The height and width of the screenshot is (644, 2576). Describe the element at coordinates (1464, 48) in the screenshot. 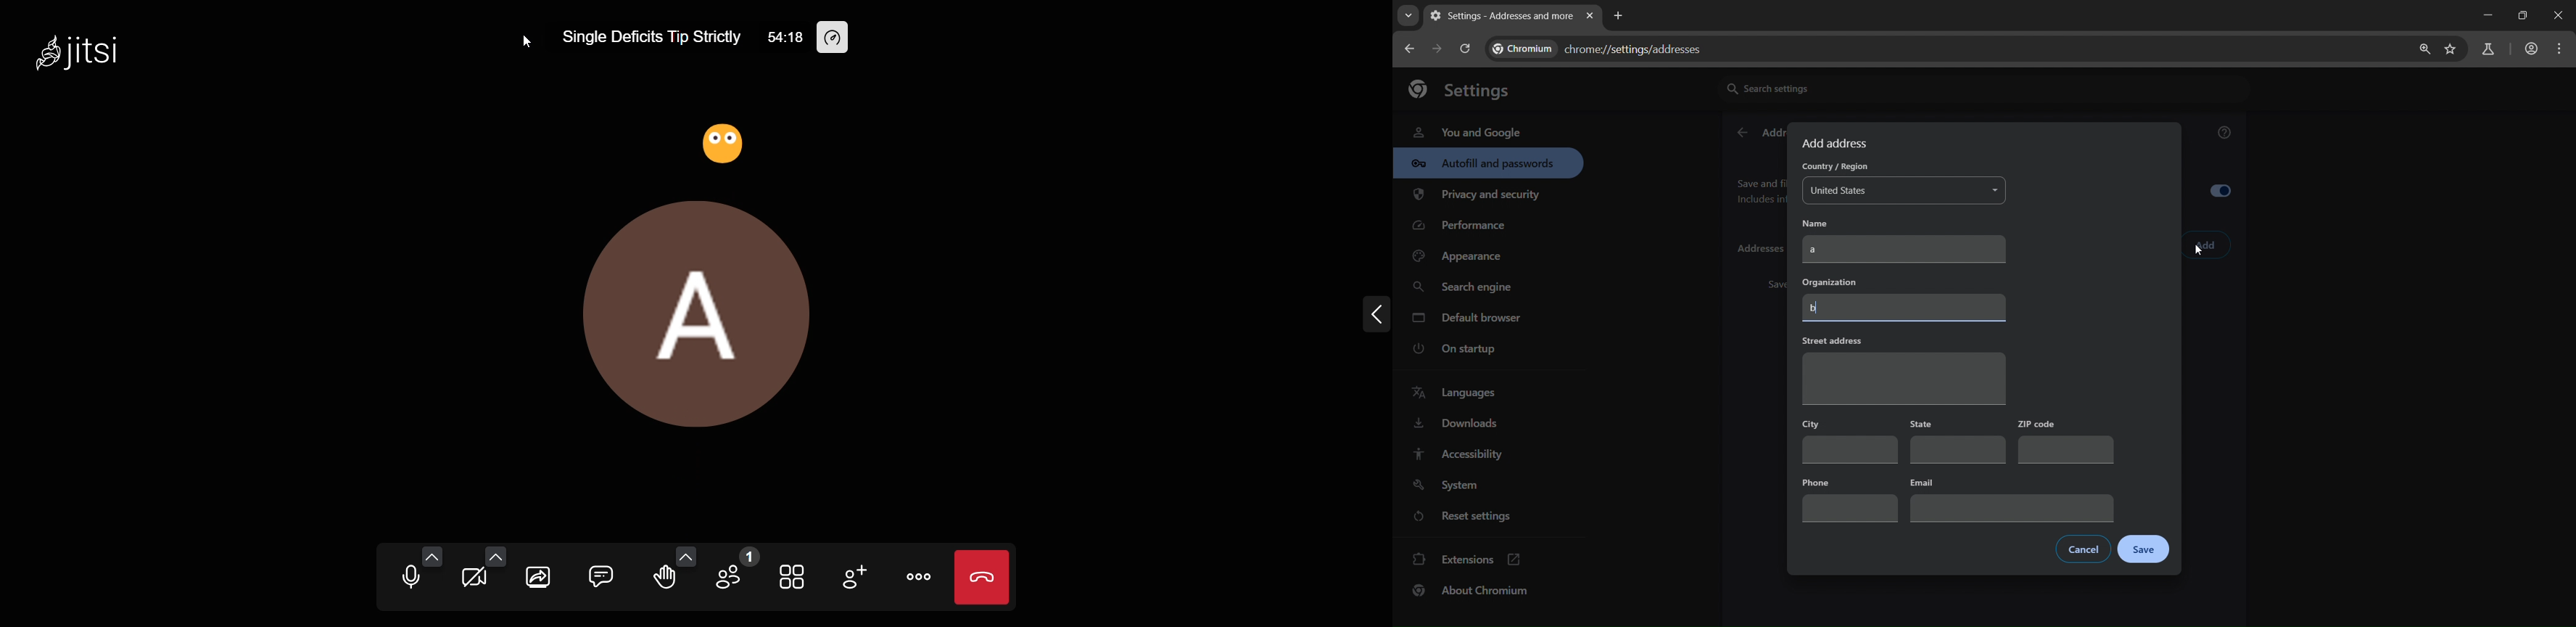

I see `reload` at that location.